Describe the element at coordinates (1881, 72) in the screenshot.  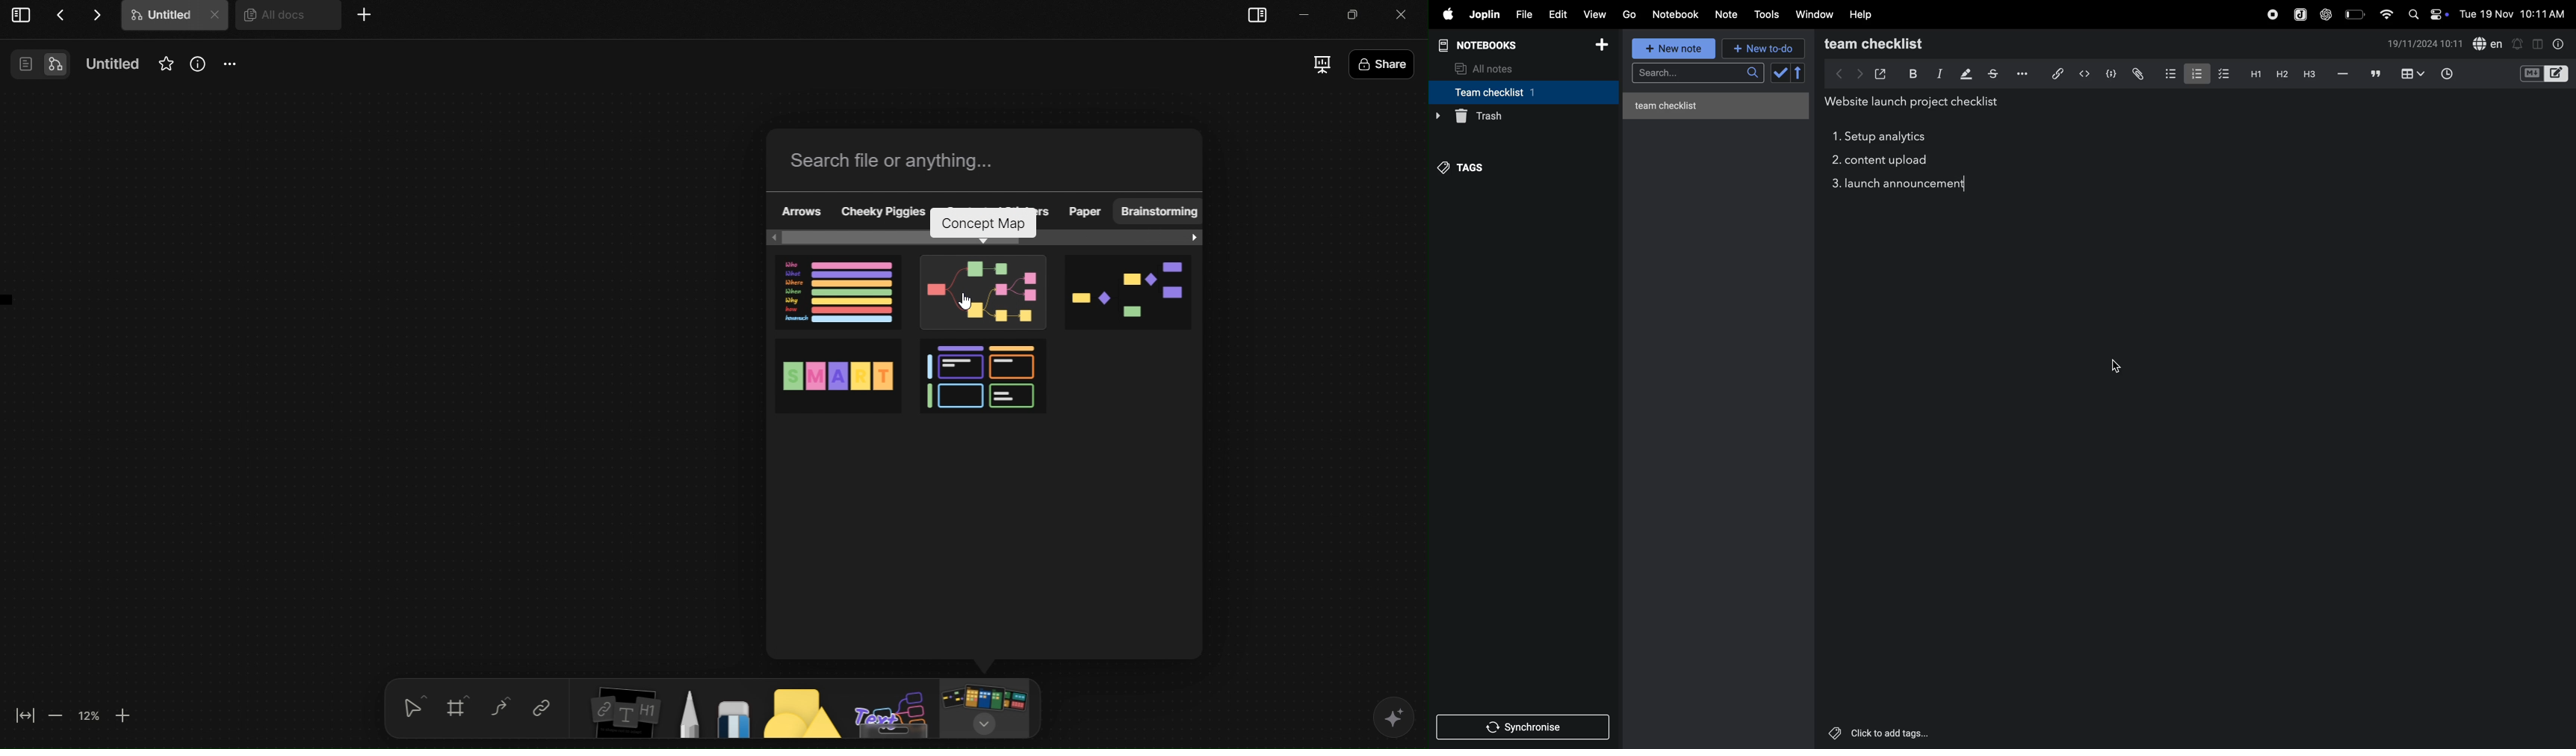
I see `open window` at that location.